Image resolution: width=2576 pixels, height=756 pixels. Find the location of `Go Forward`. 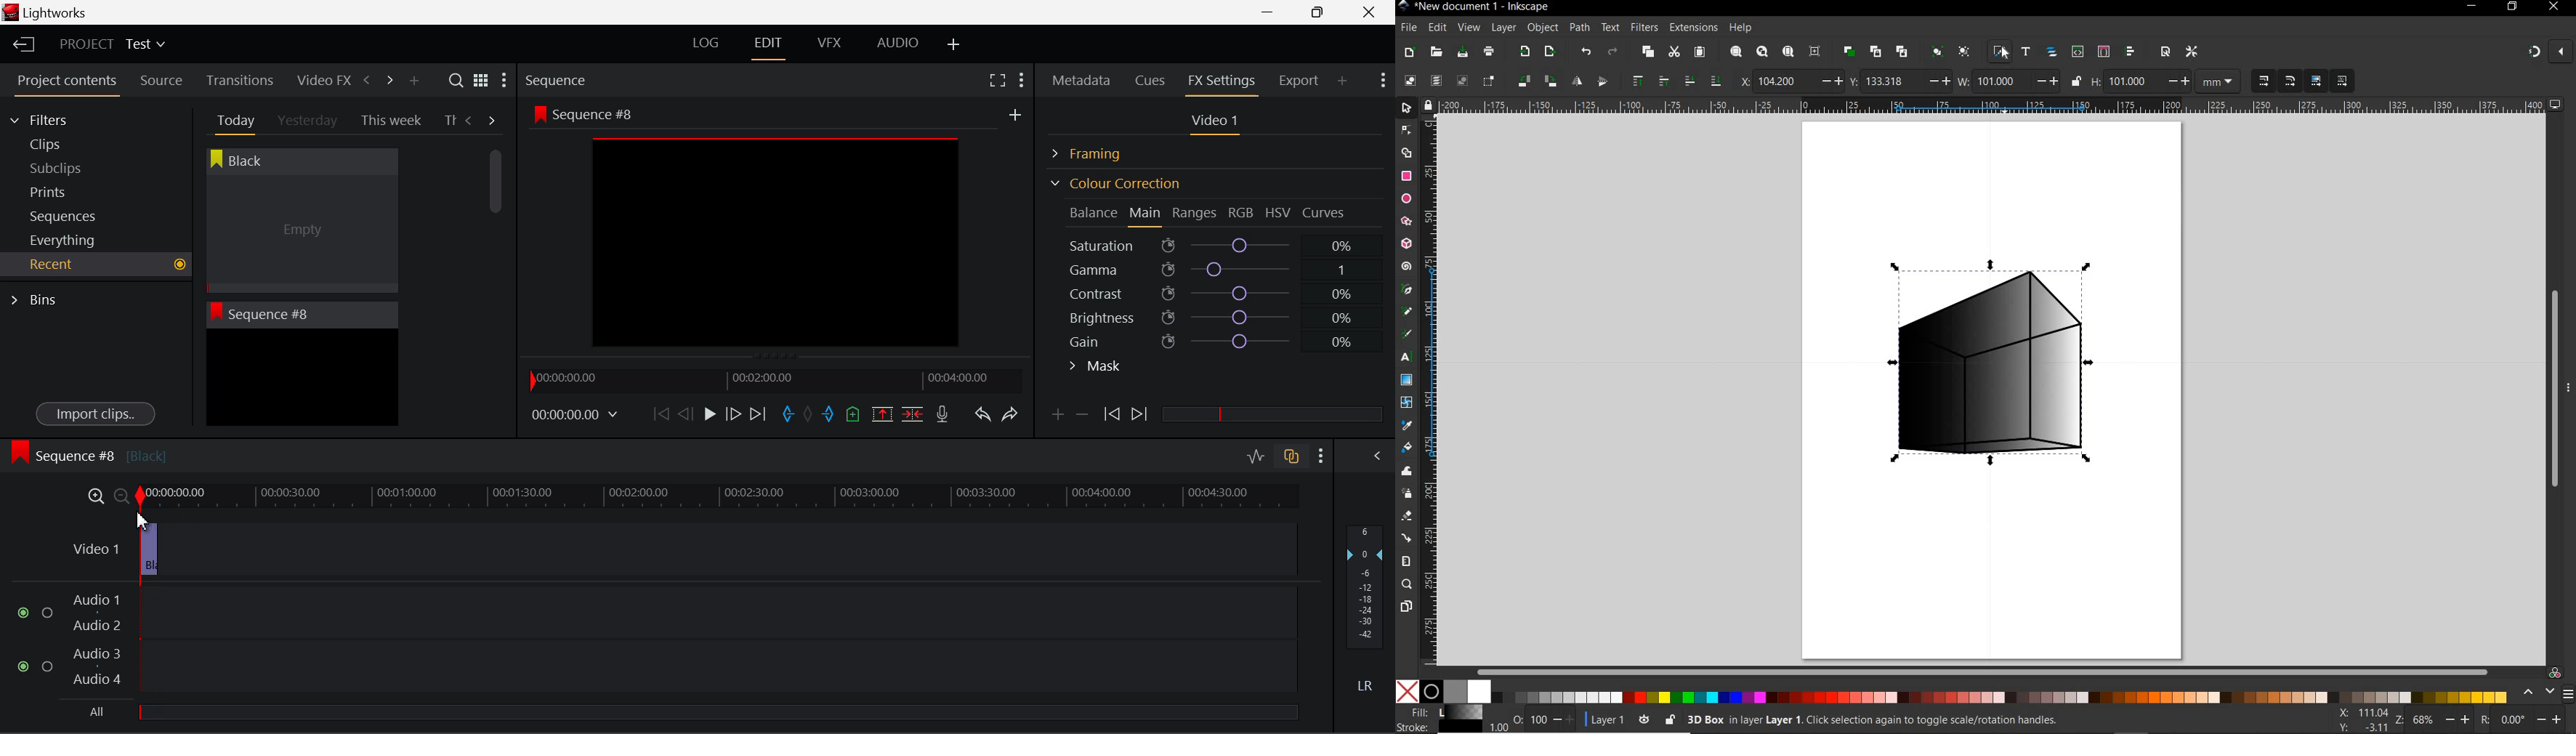

Go Forward is located at coordinates (733, 414).